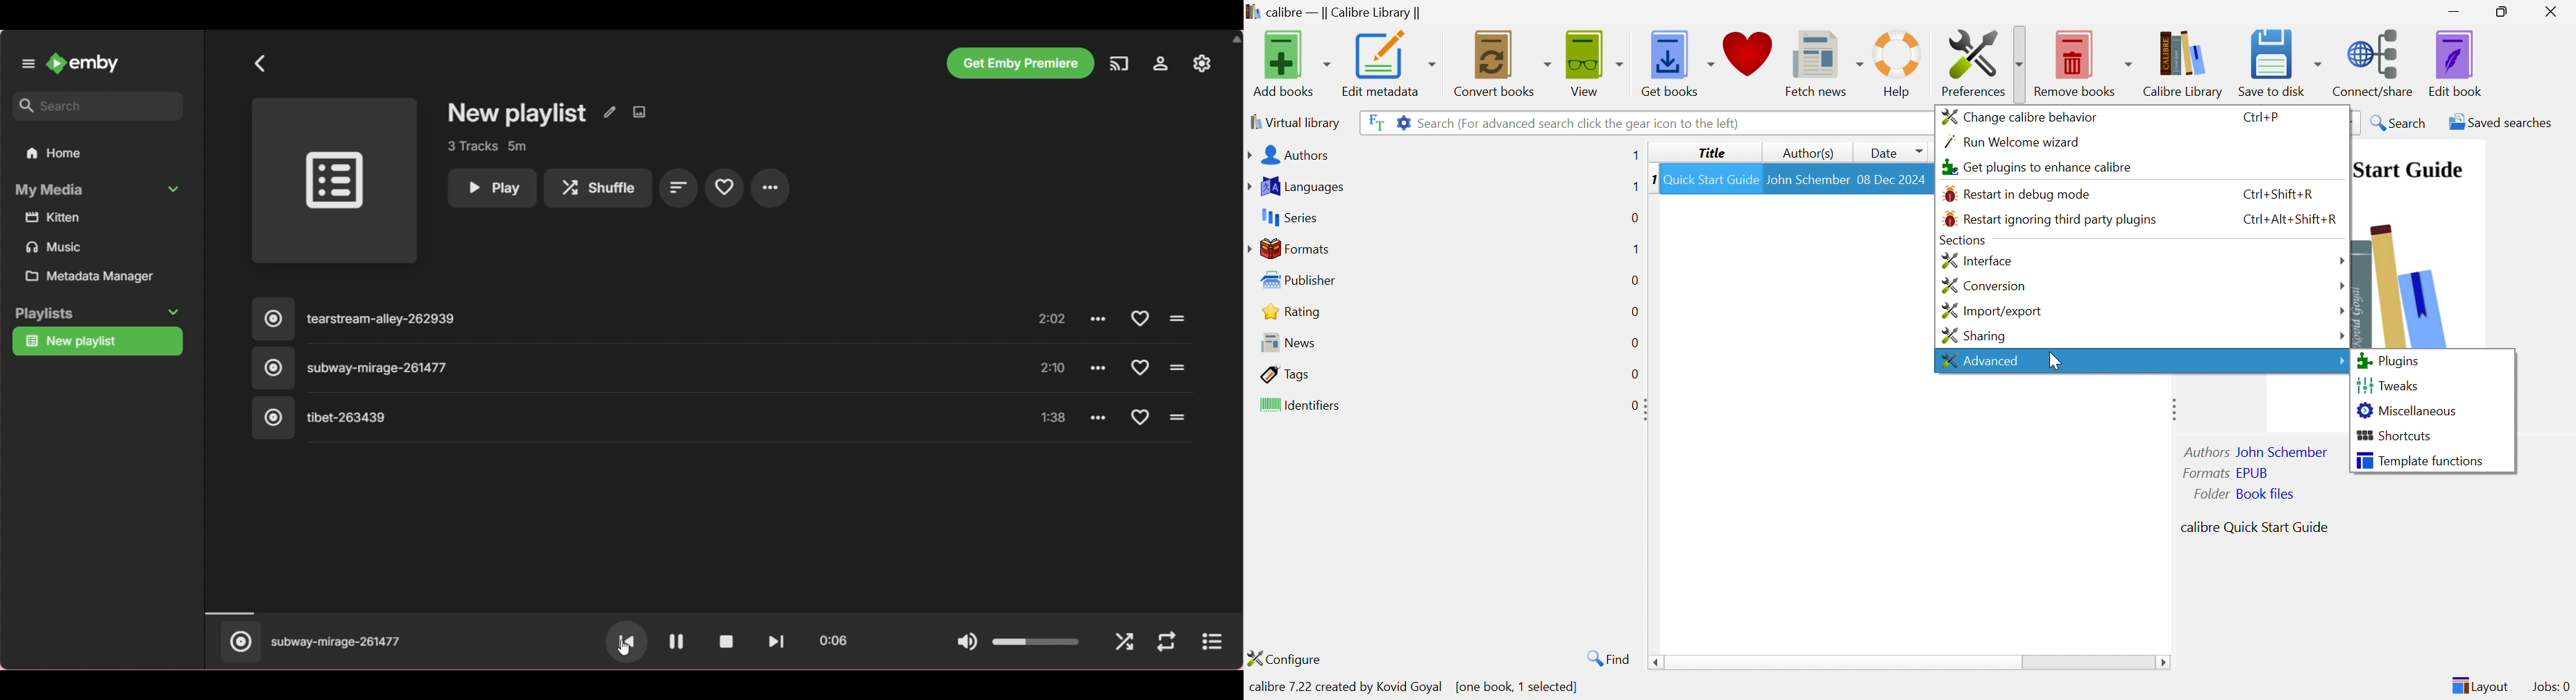  What do you see at coordinates (2400, 122) in the screenshot?
I see `Search` at bounding box center [2400, 122].